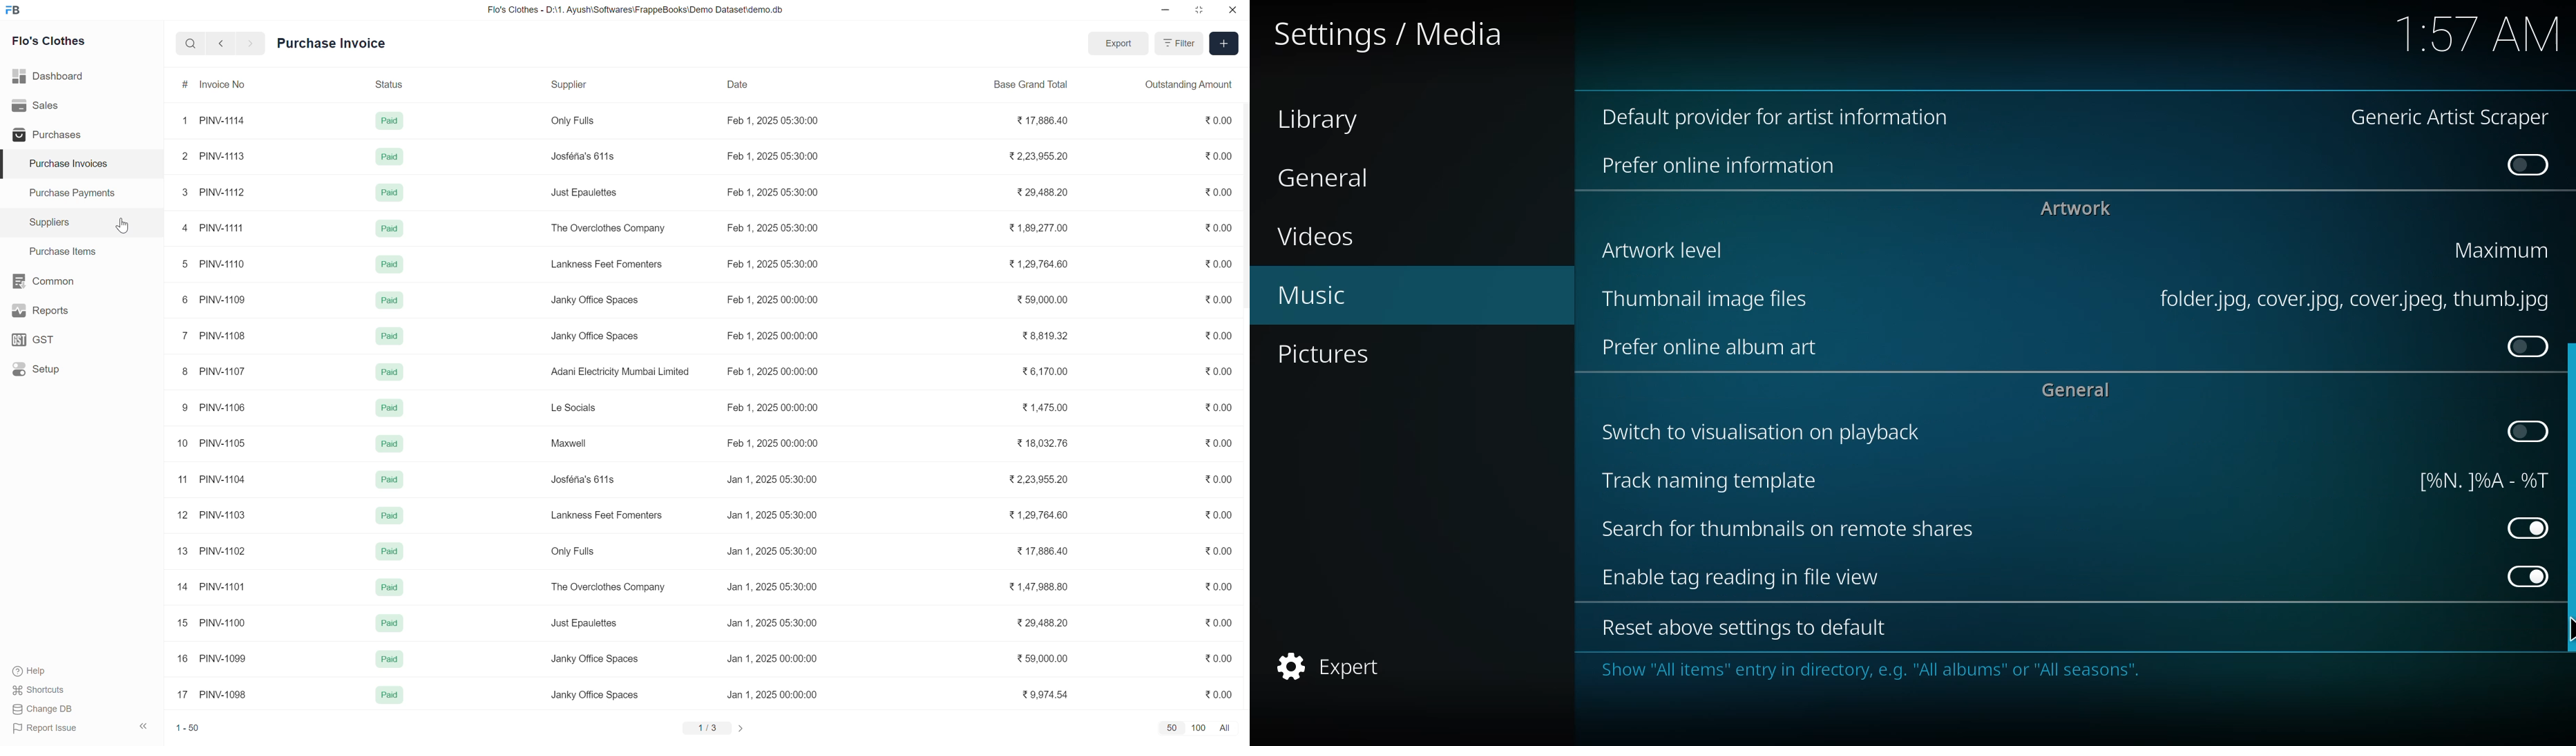 This screenshot has height=756, width=2576. I want to click on Jan 1, 2025 05:30:00, so click(774, 587).